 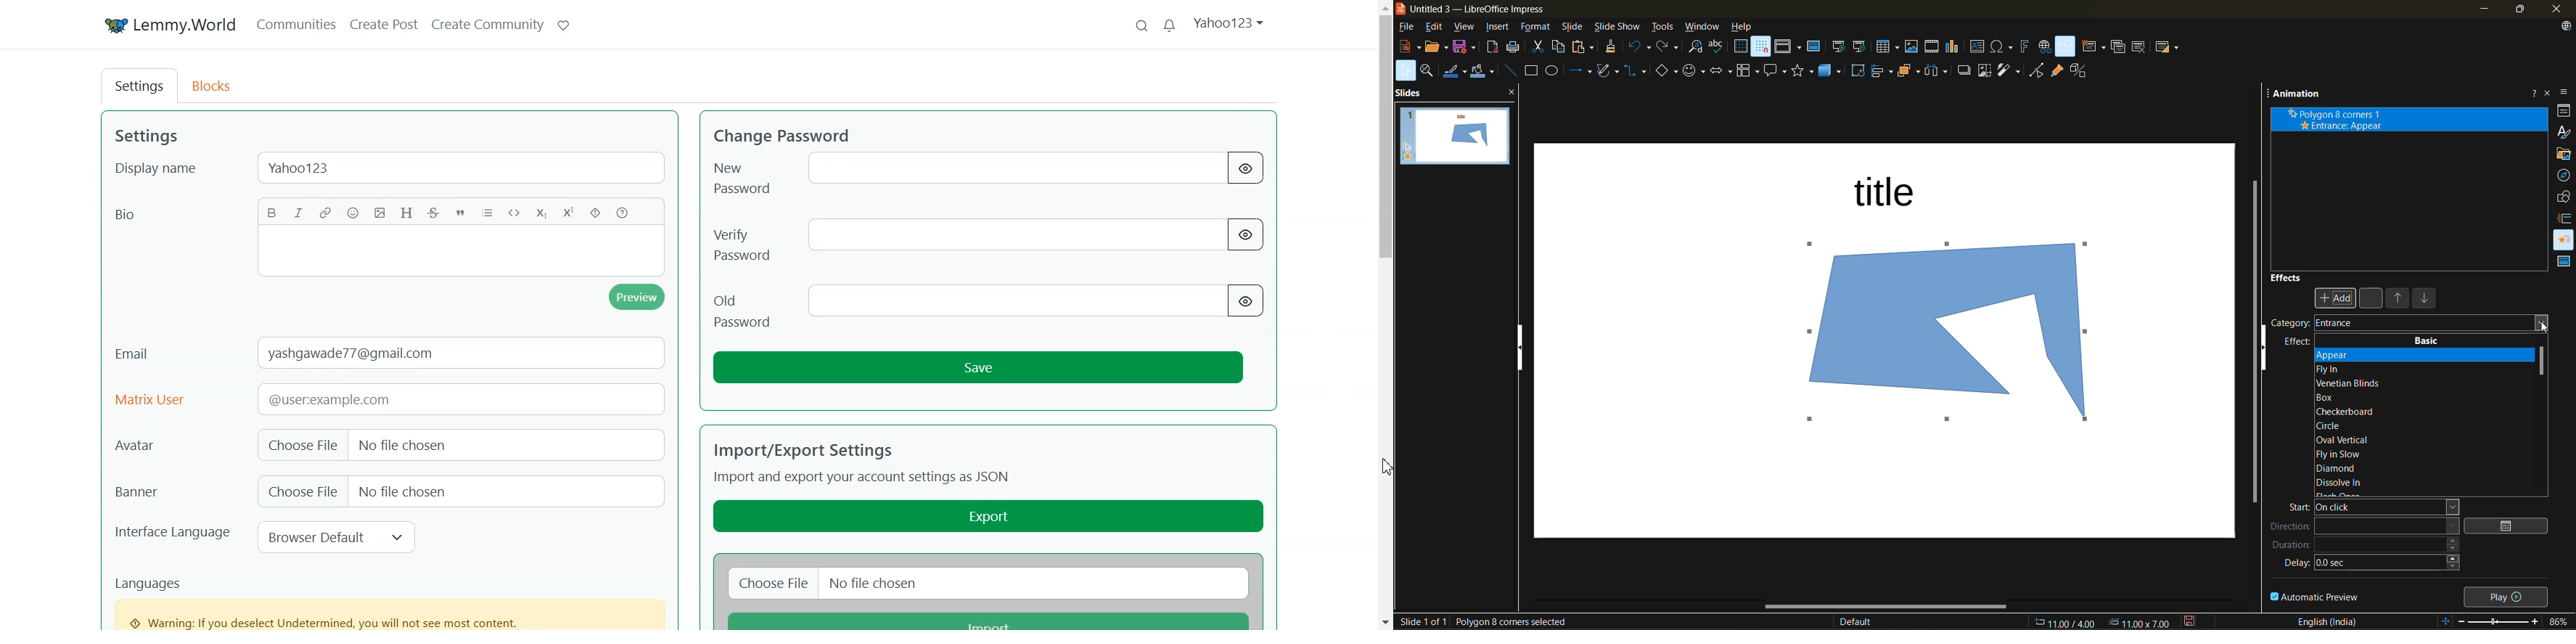 What do you see at coordinates (2347, 453) in the screenshot?
I see `fly in slow` at bounding box center [2347, 453].